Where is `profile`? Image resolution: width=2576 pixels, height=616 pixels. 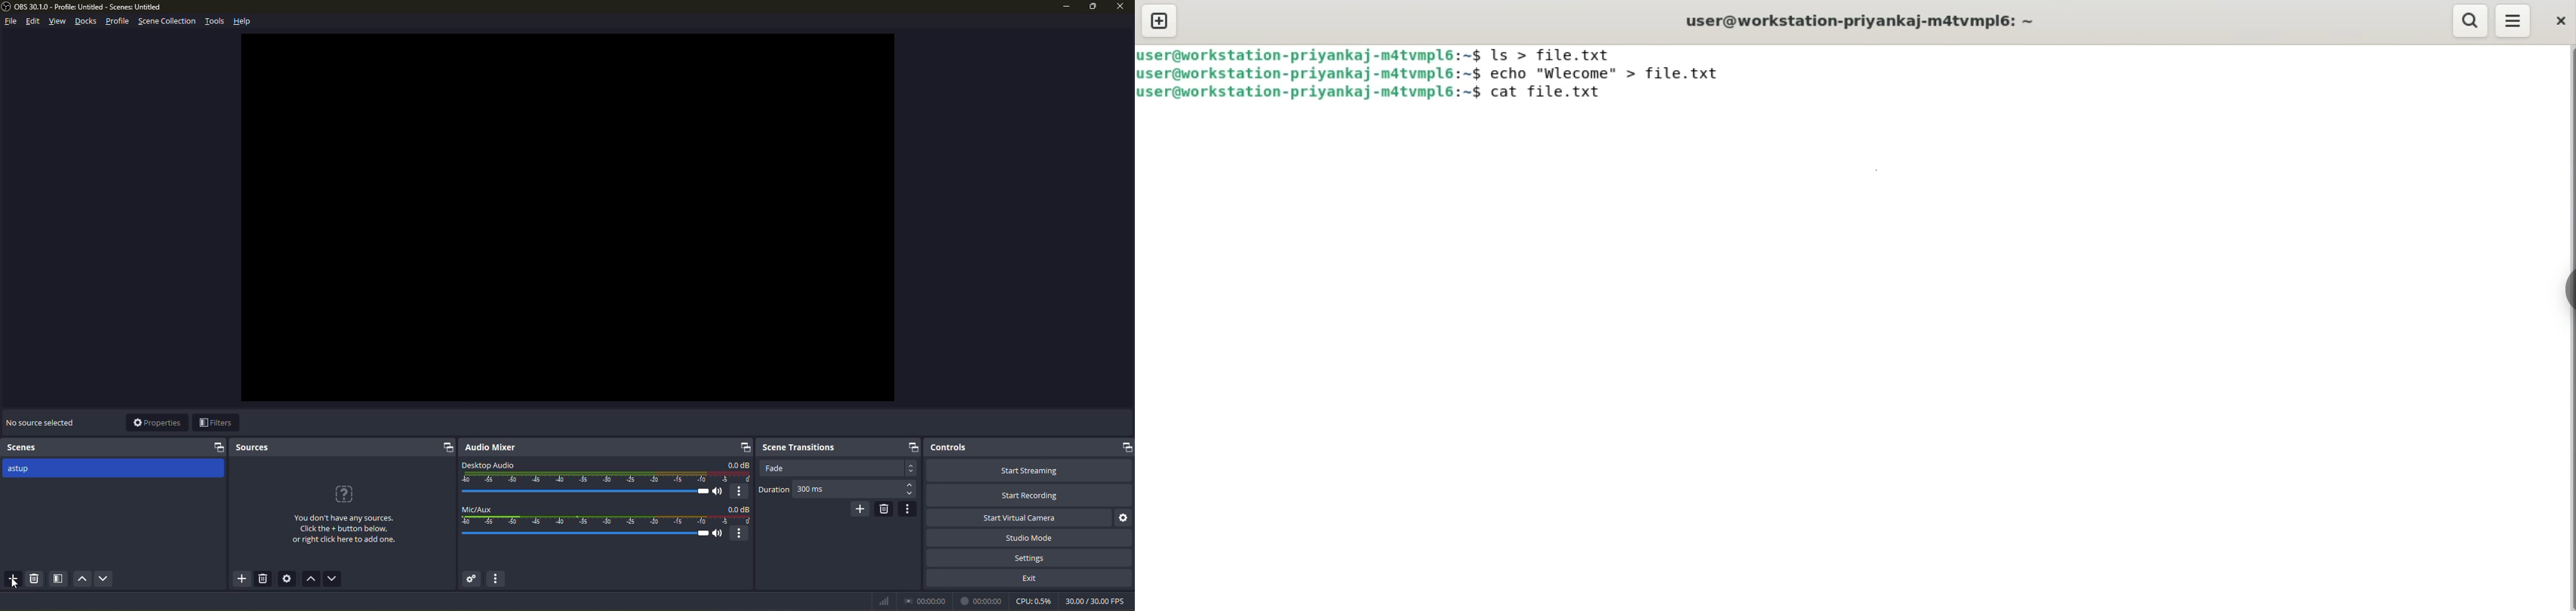 profile is located at coordinates (118, 22).